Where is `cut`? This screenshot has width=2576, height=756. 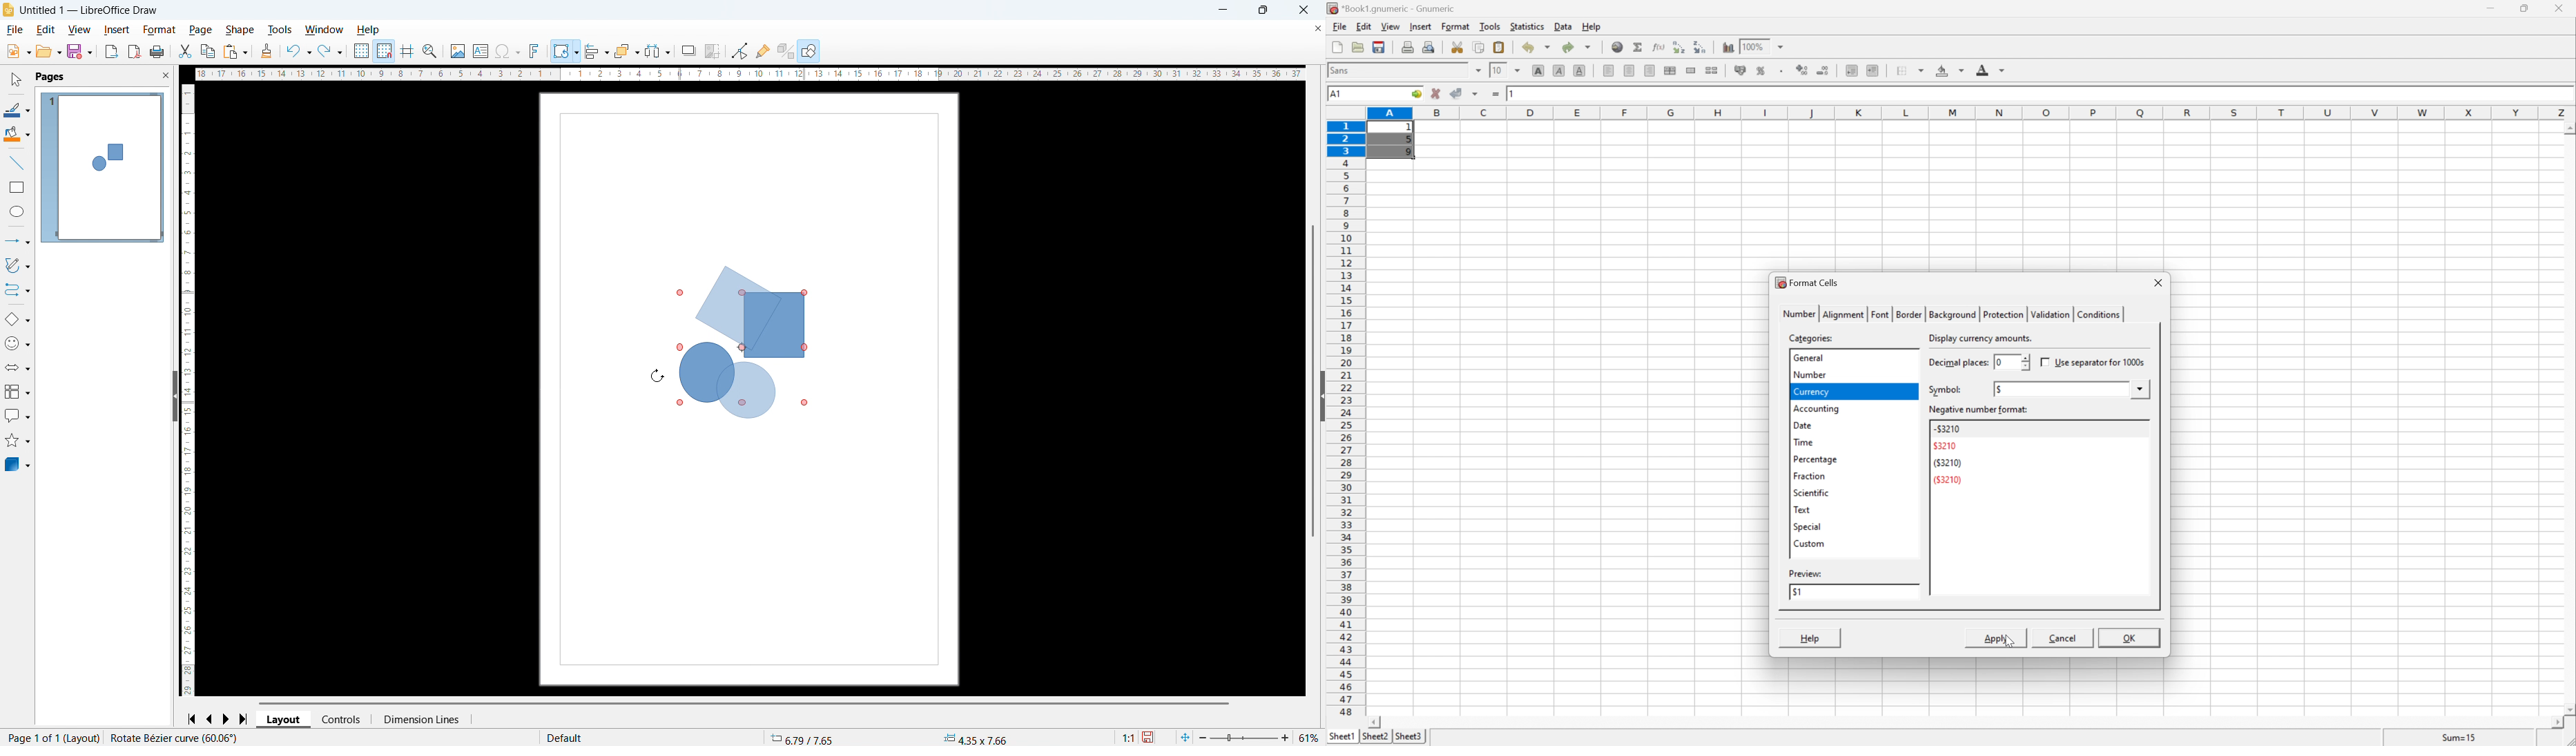 cut is located at coordinates (1457, 46).